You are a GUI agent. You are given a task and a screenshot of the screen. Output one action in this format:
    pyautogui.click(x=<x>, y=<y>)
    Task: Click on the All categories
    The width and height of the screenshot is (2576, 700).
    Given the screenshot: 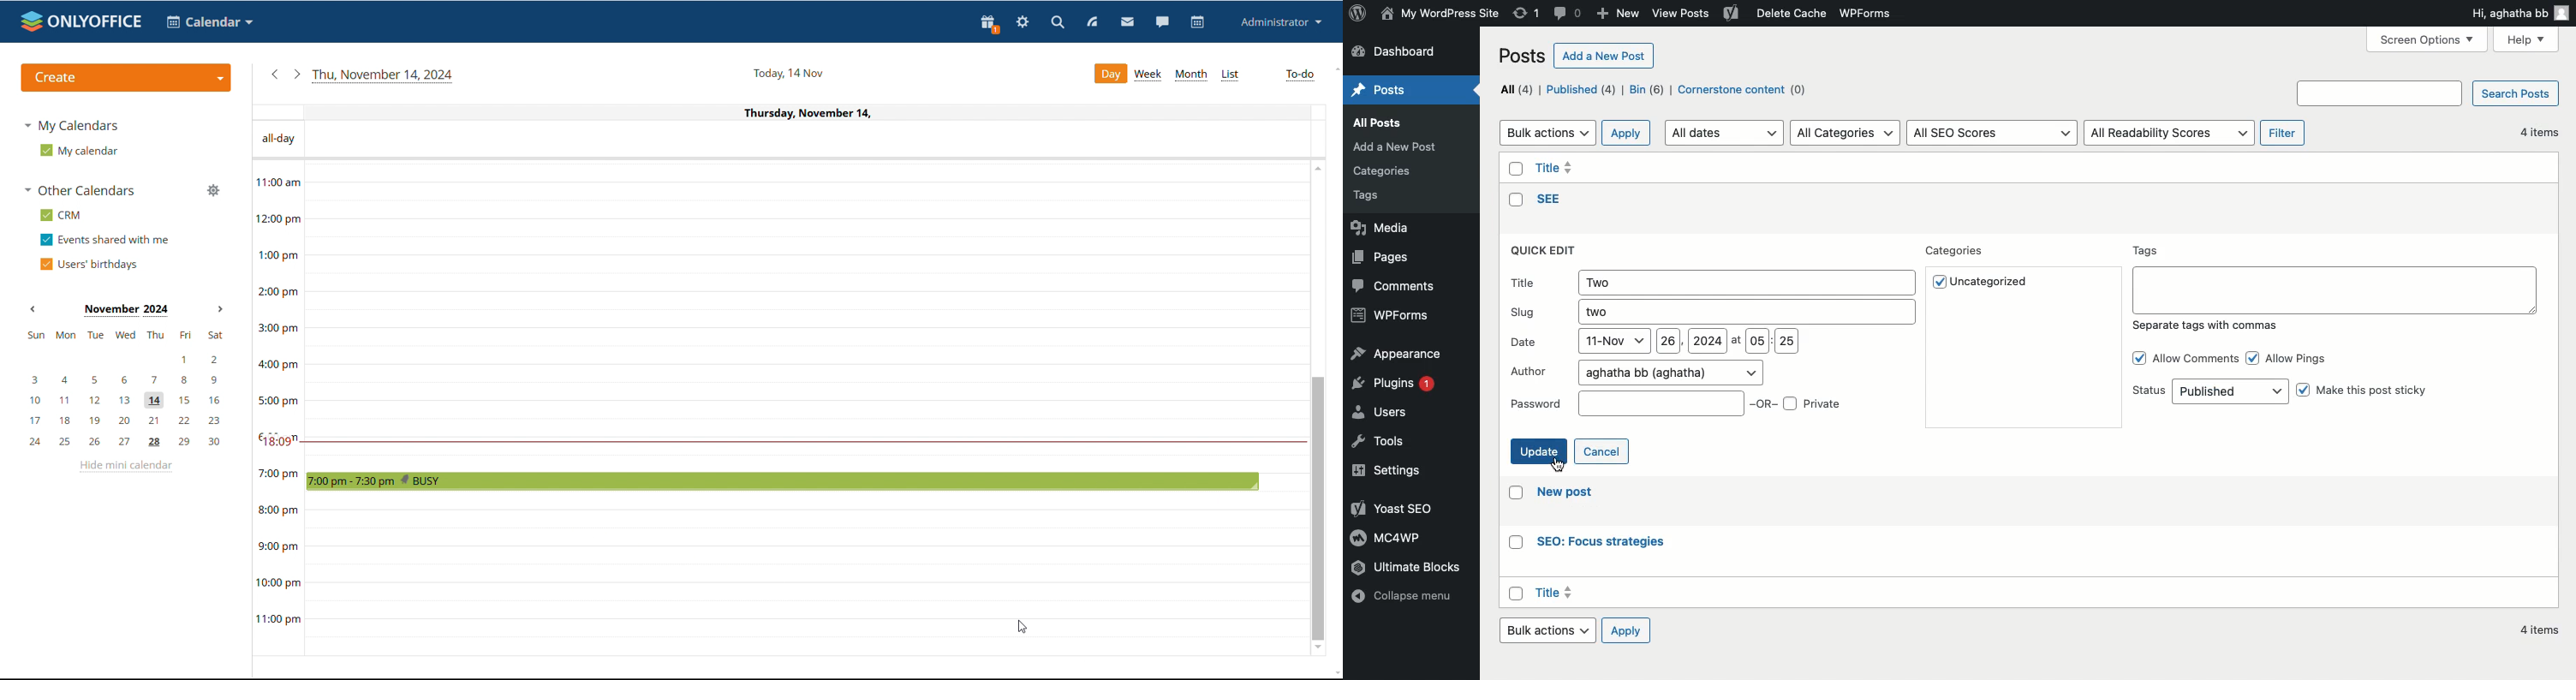 What is the action you would take?
    pyautogui.click(x=1846, y=132)
    